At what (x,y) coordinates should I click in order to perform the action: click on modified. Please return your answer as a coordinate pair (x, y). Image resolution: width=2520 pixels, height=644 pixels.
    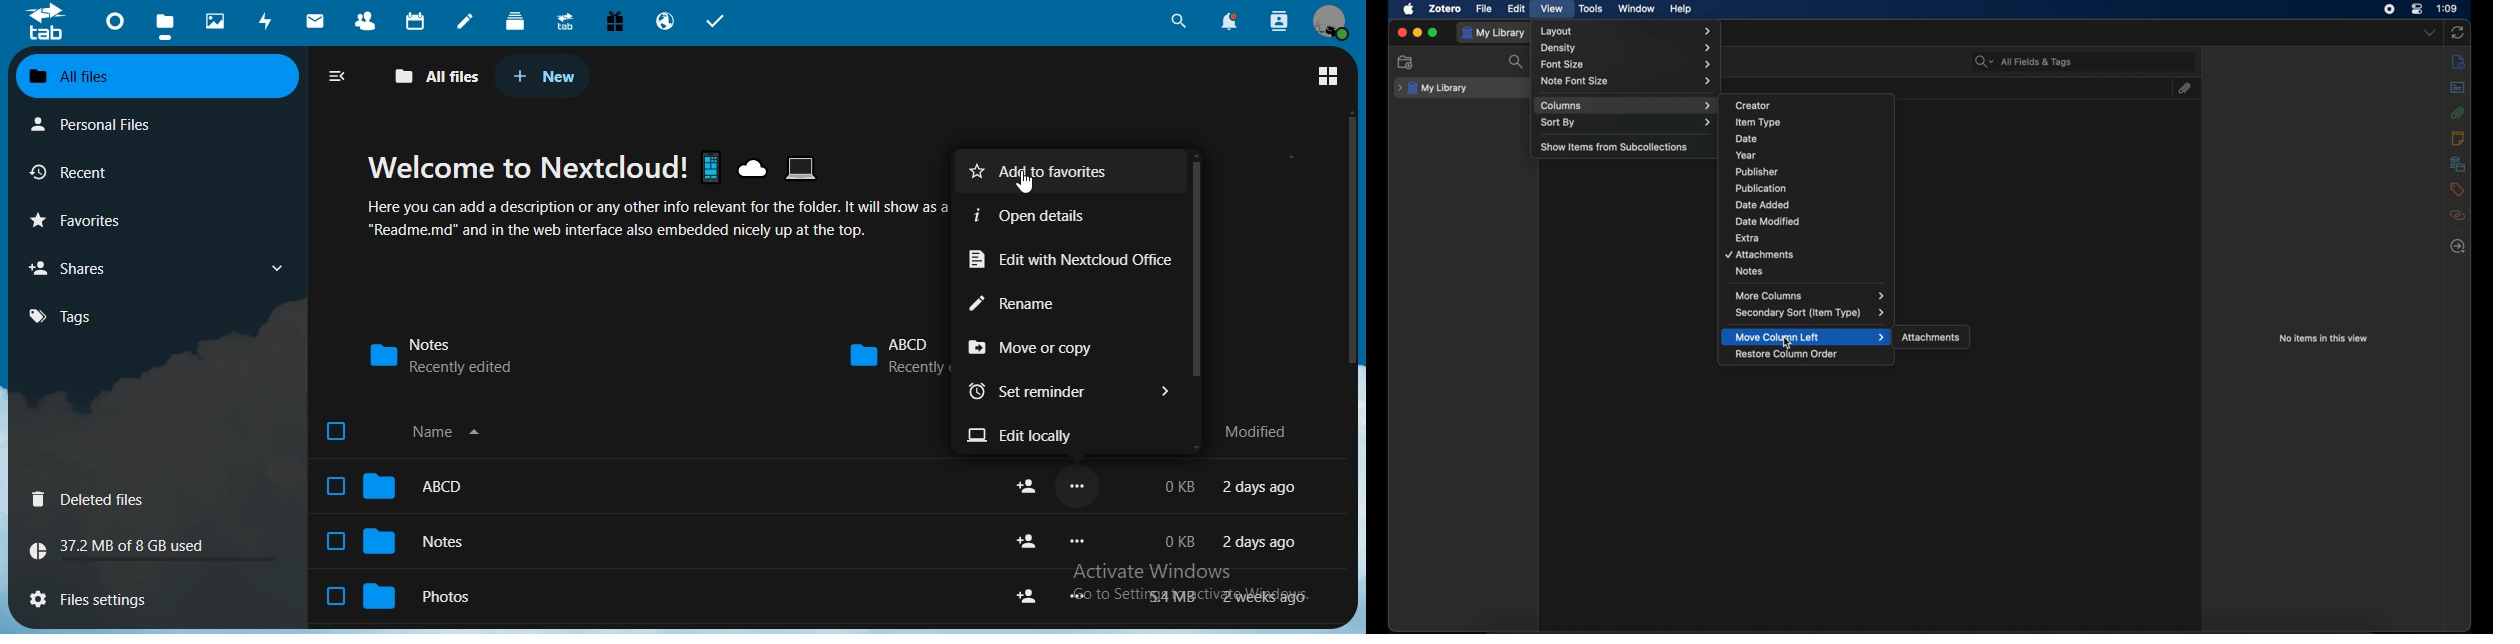
    Looking at the image, I should click on (1264, 431).